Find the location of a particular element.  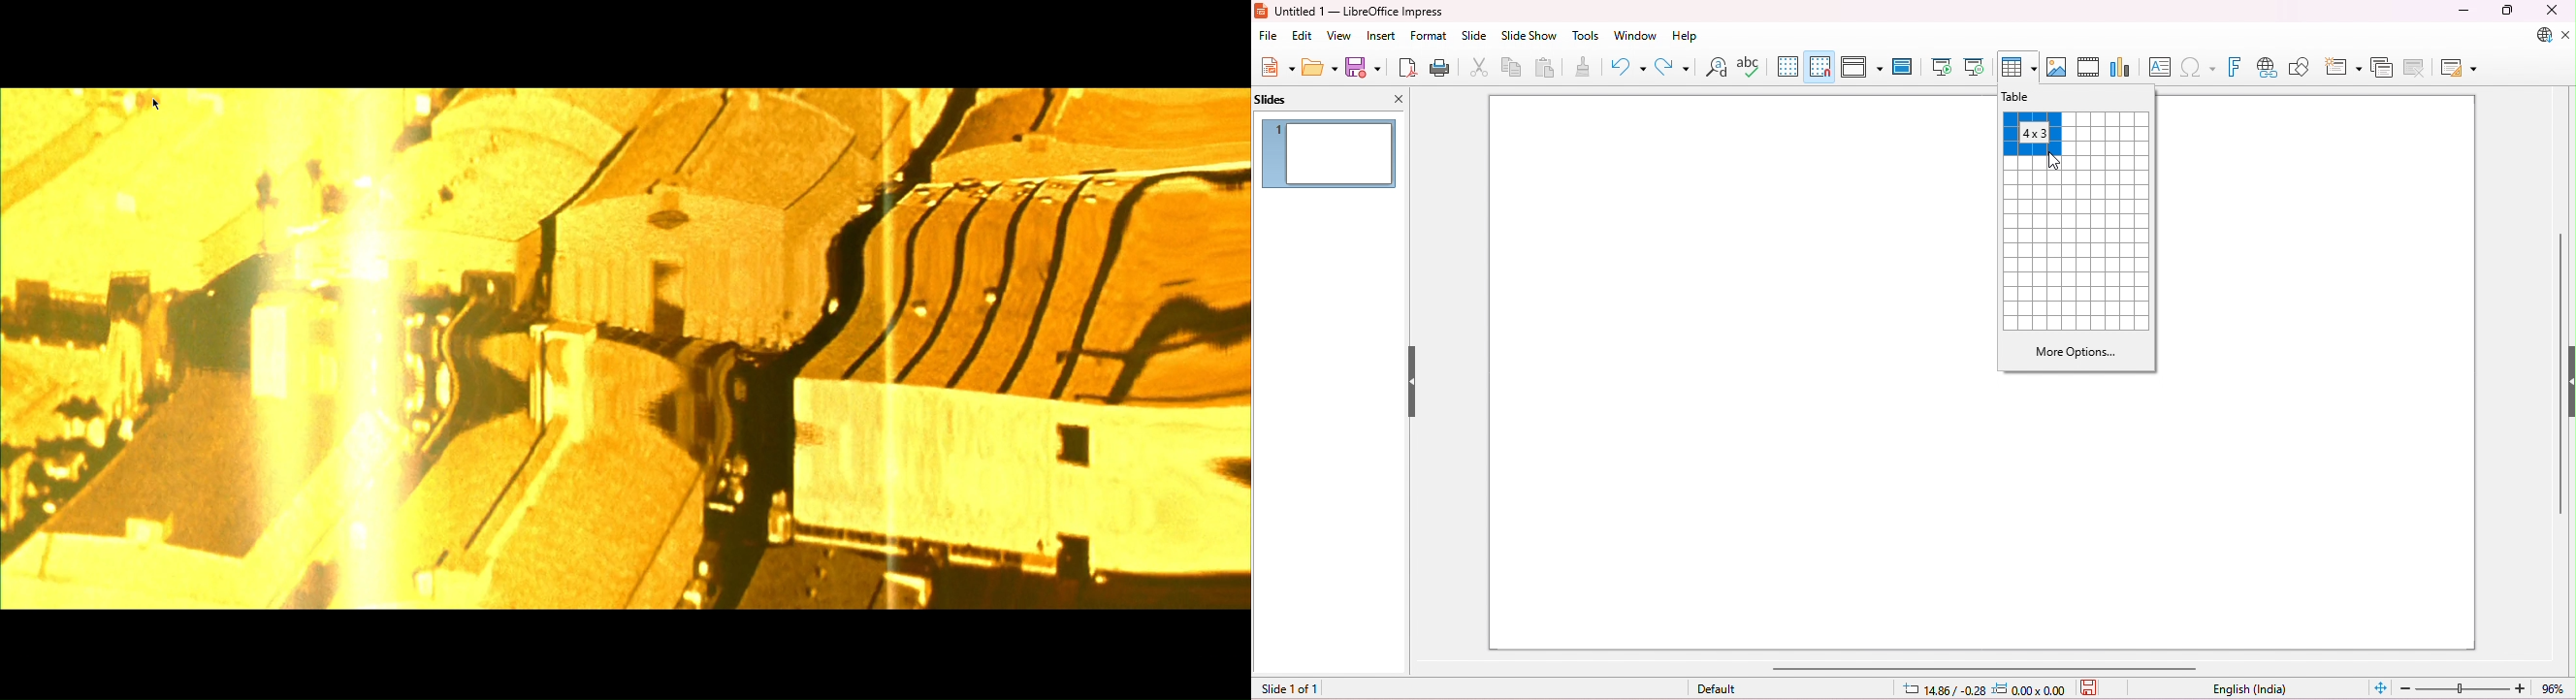

start from first slide is located at coordinates (1943, 67).